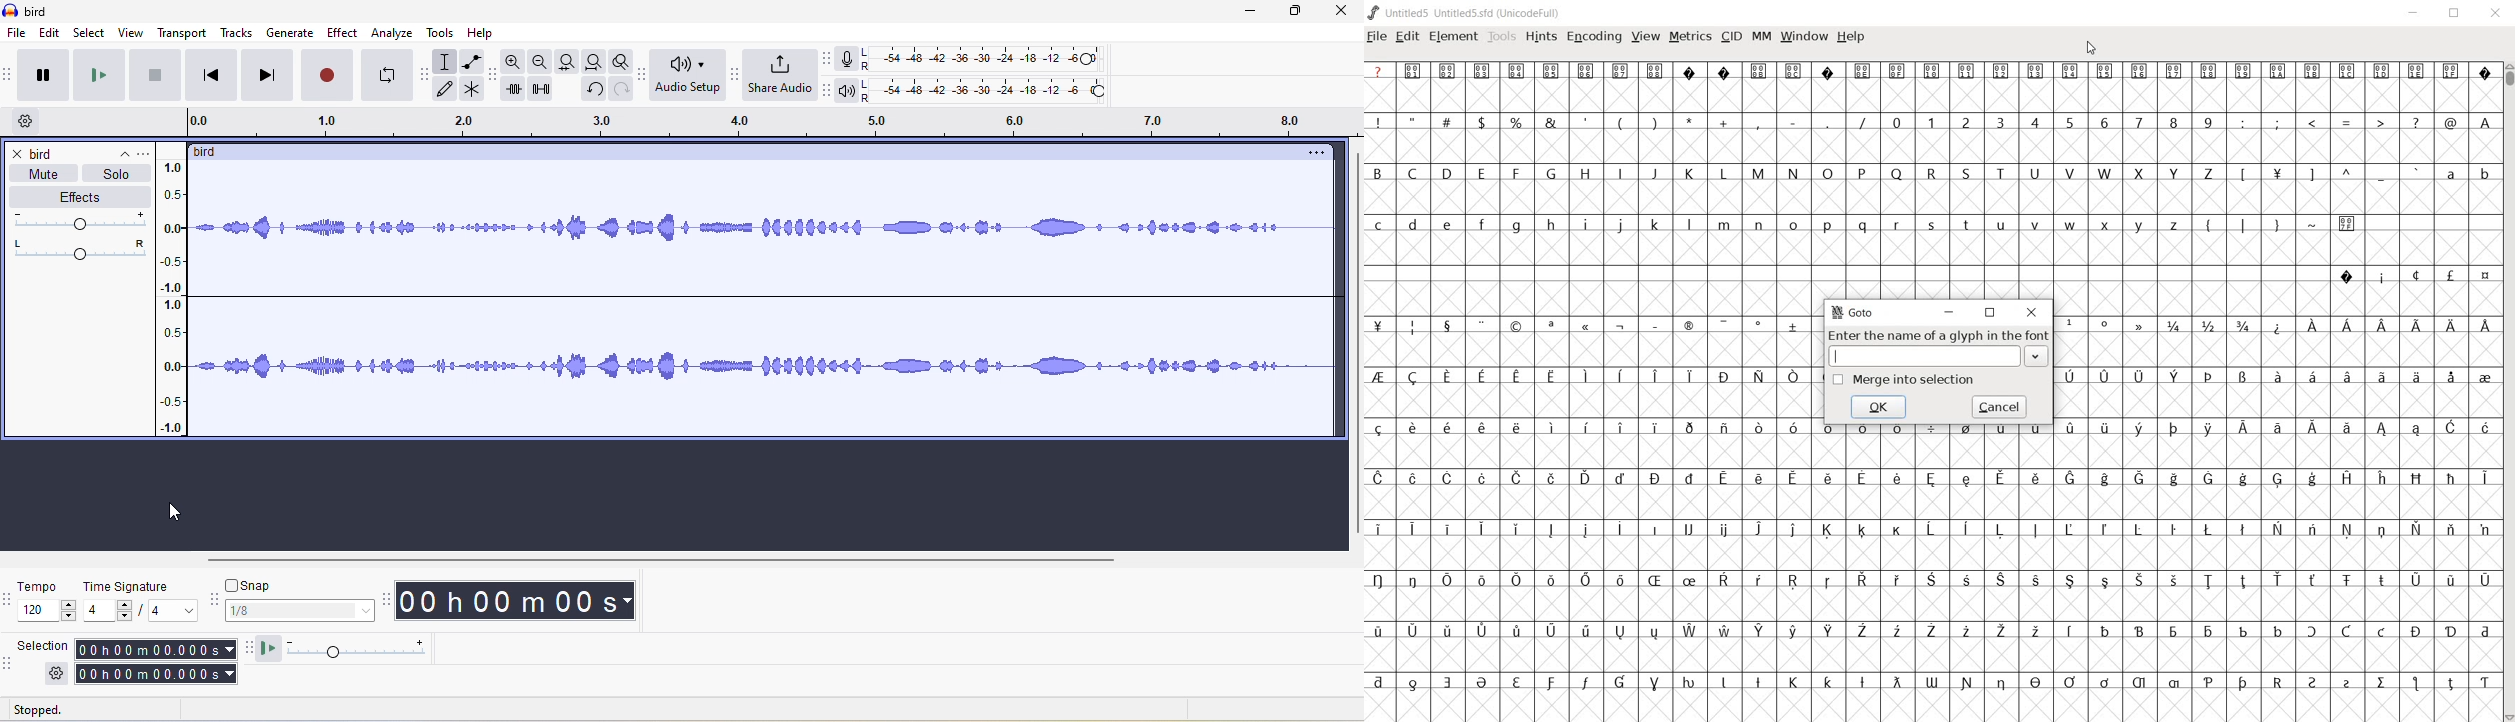 The image size is (2520, 728). Describe the element at coordinates (2416, 377) in the screenshot. I see `Symbol` at that location.